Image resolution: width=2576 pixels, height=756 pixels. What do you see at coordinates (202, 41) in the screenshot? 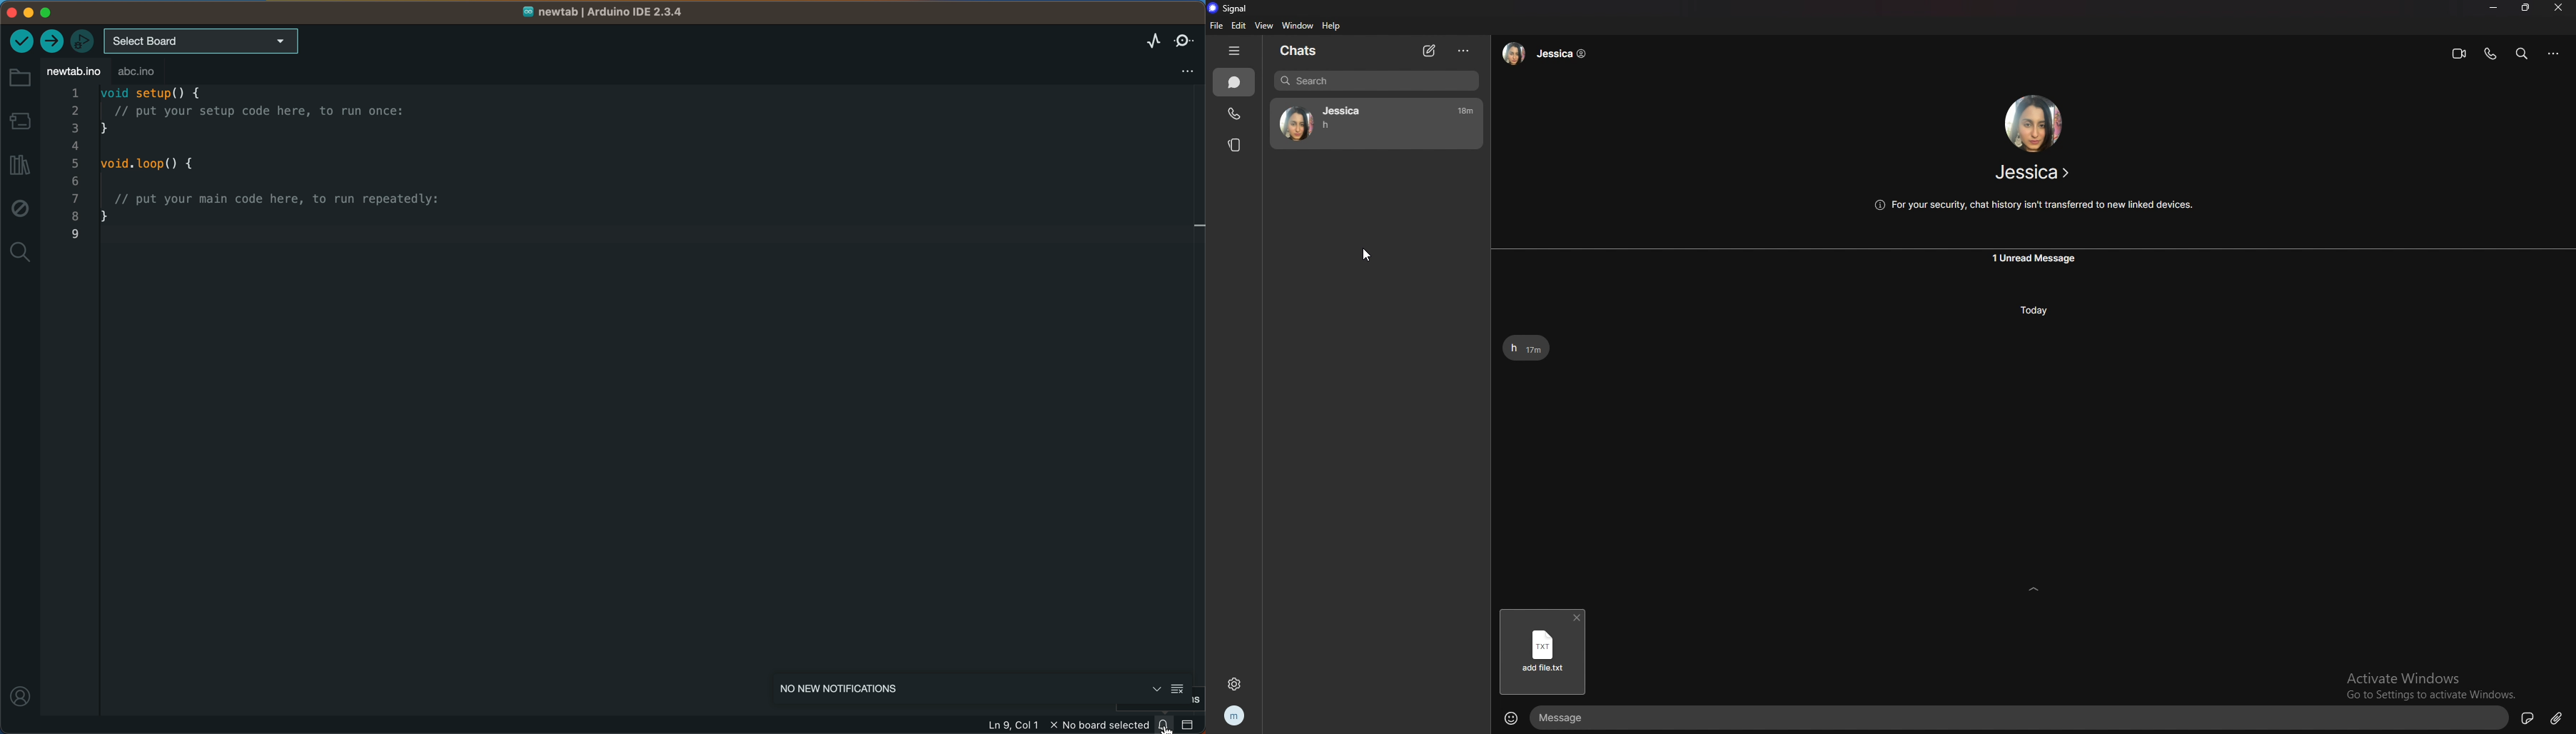
I see `board selecter` at bounding box center [202, 41].